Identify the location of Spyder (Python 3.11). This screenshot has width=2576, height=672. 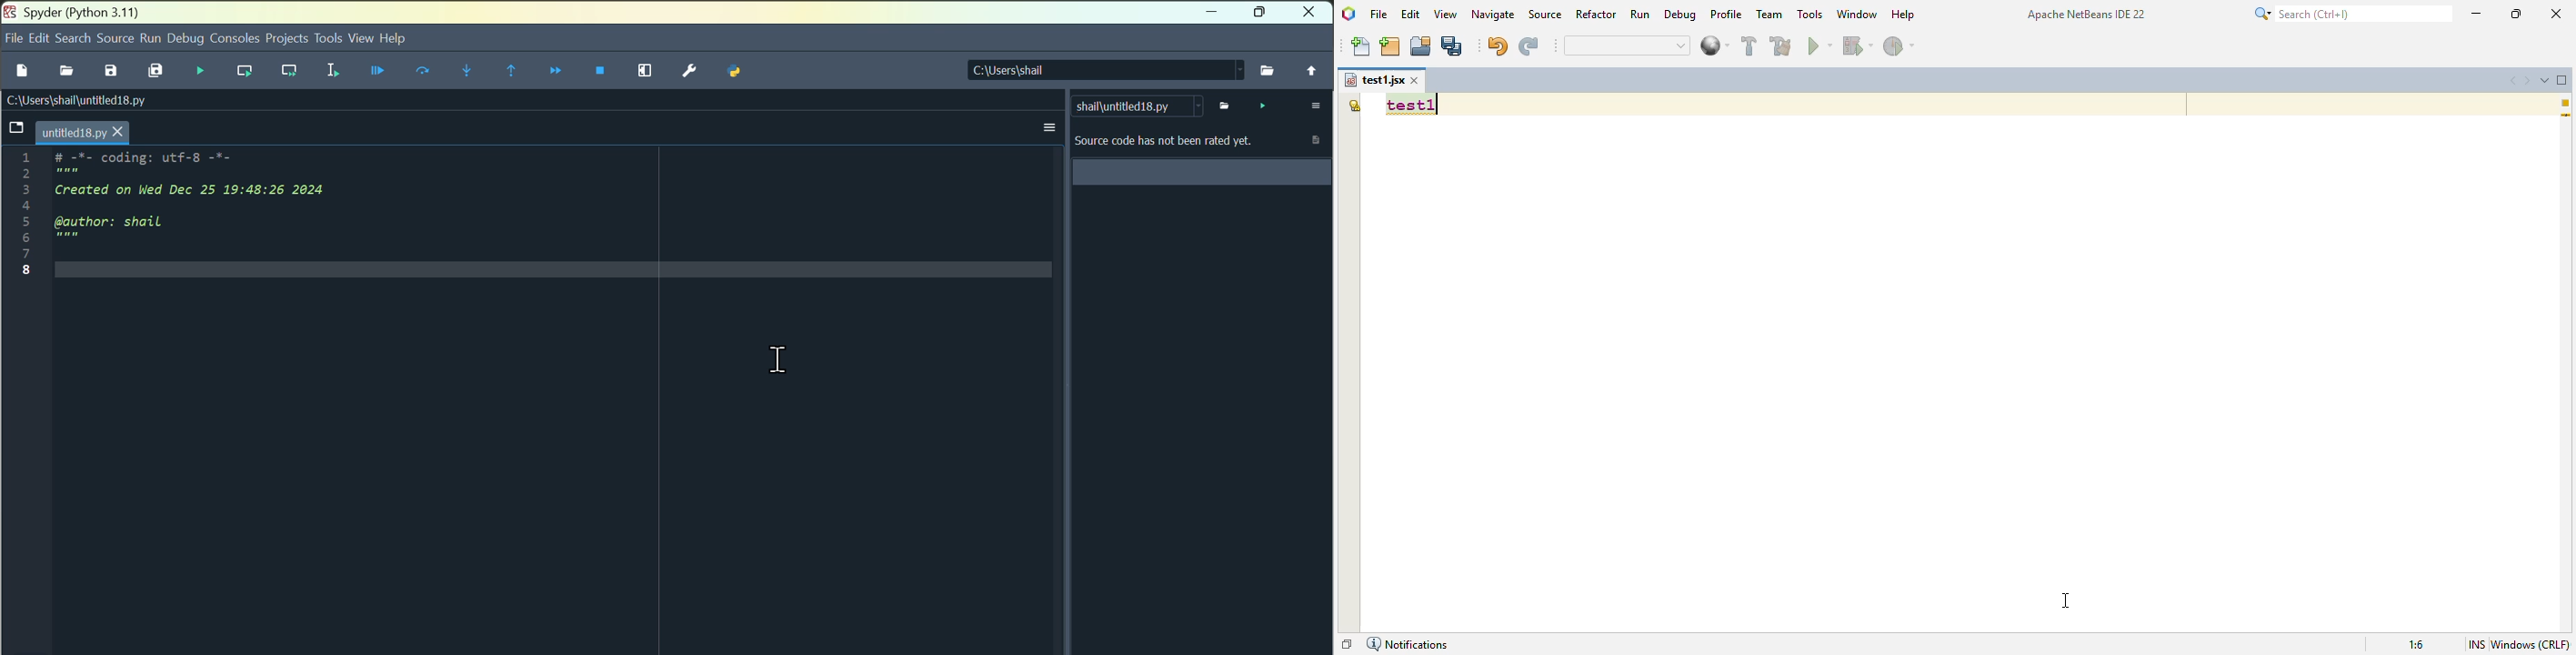
(70, 10).